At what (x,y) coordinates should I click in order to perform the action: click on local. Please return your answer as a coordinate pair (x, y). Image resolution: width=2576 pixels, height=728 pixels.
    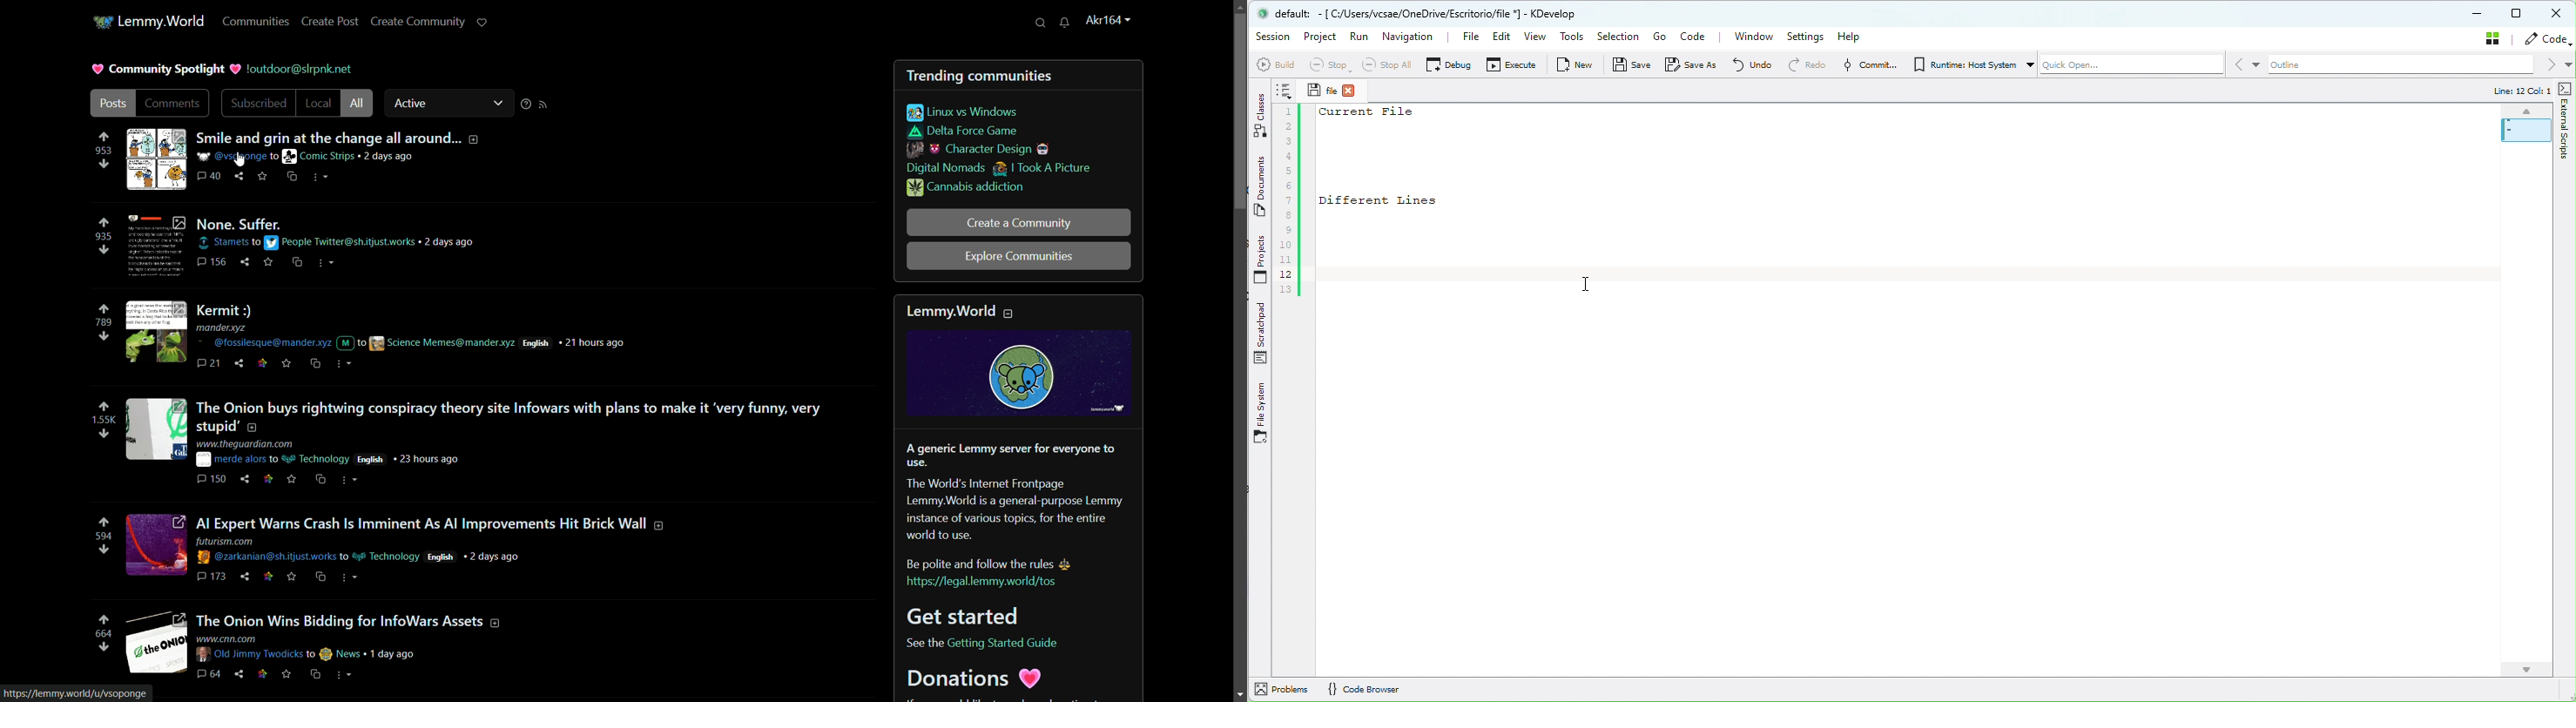
    Looking at the image, I should click on (317, 103).